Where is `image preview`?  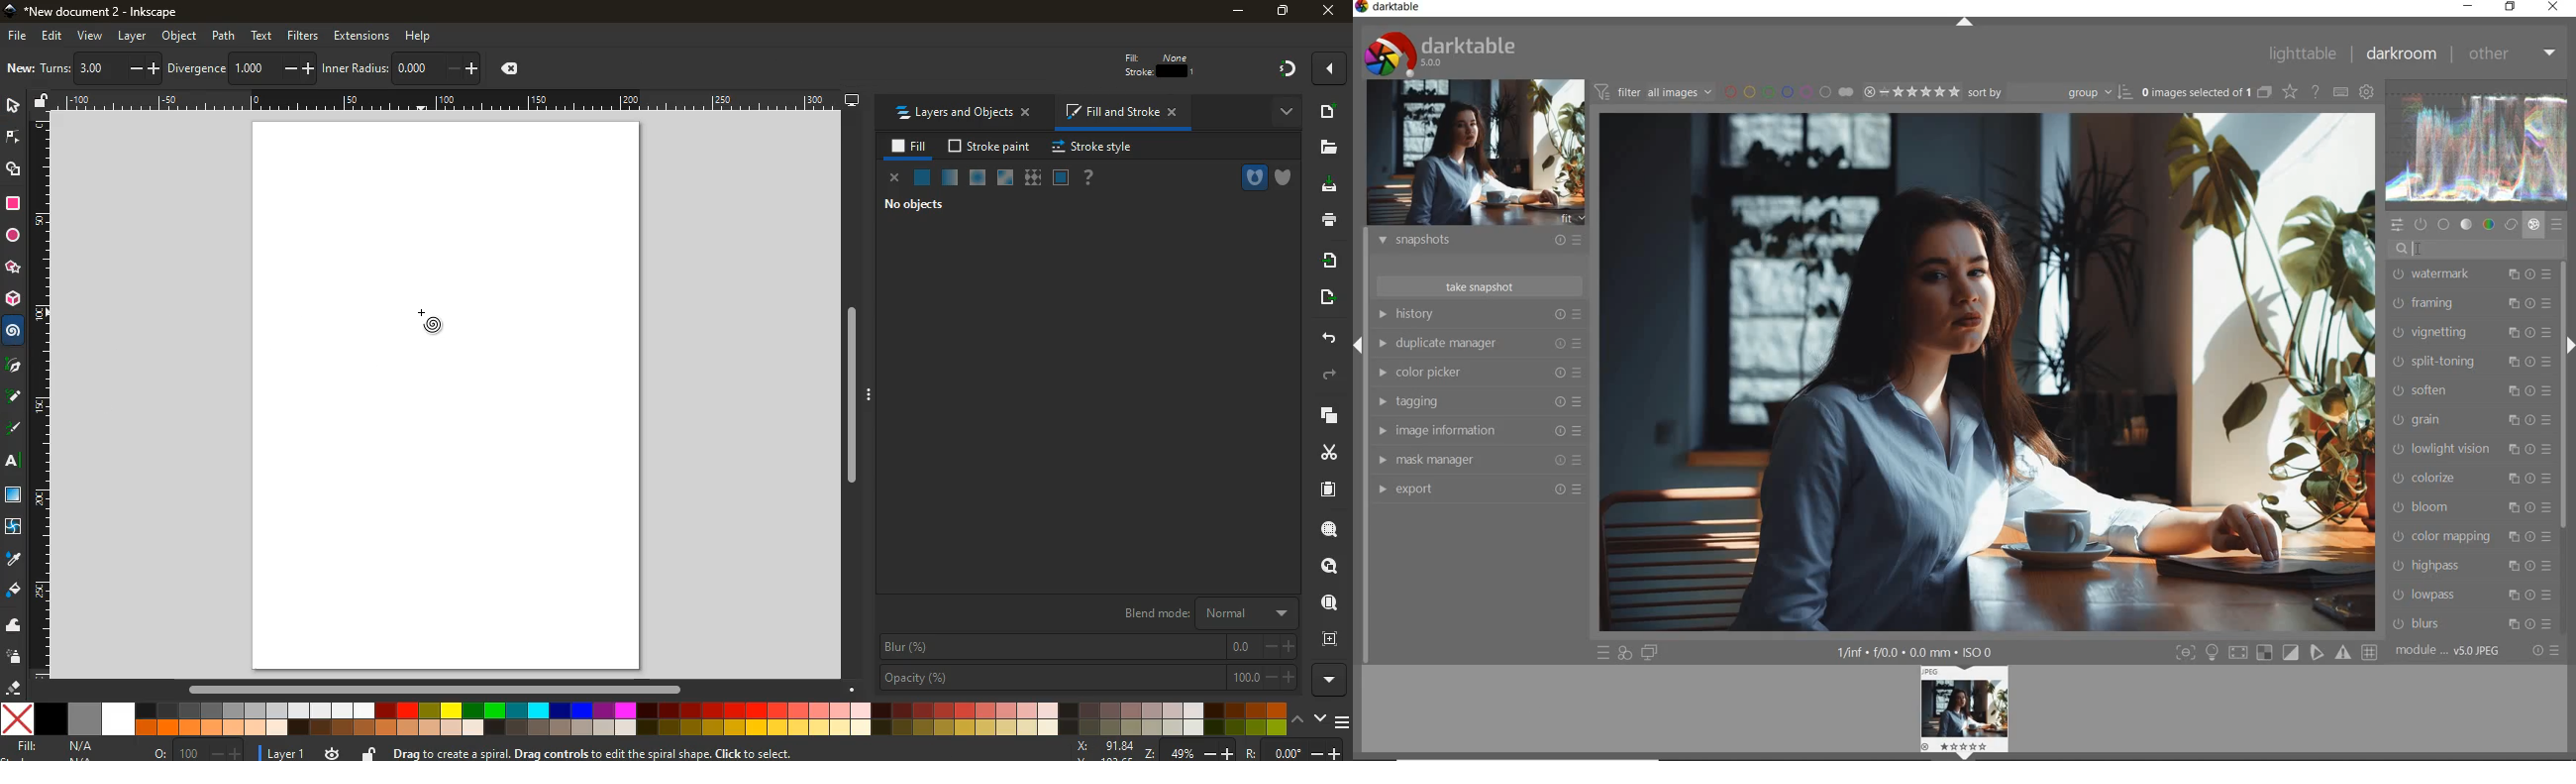 image preview is located at coordinates (1962, 712).